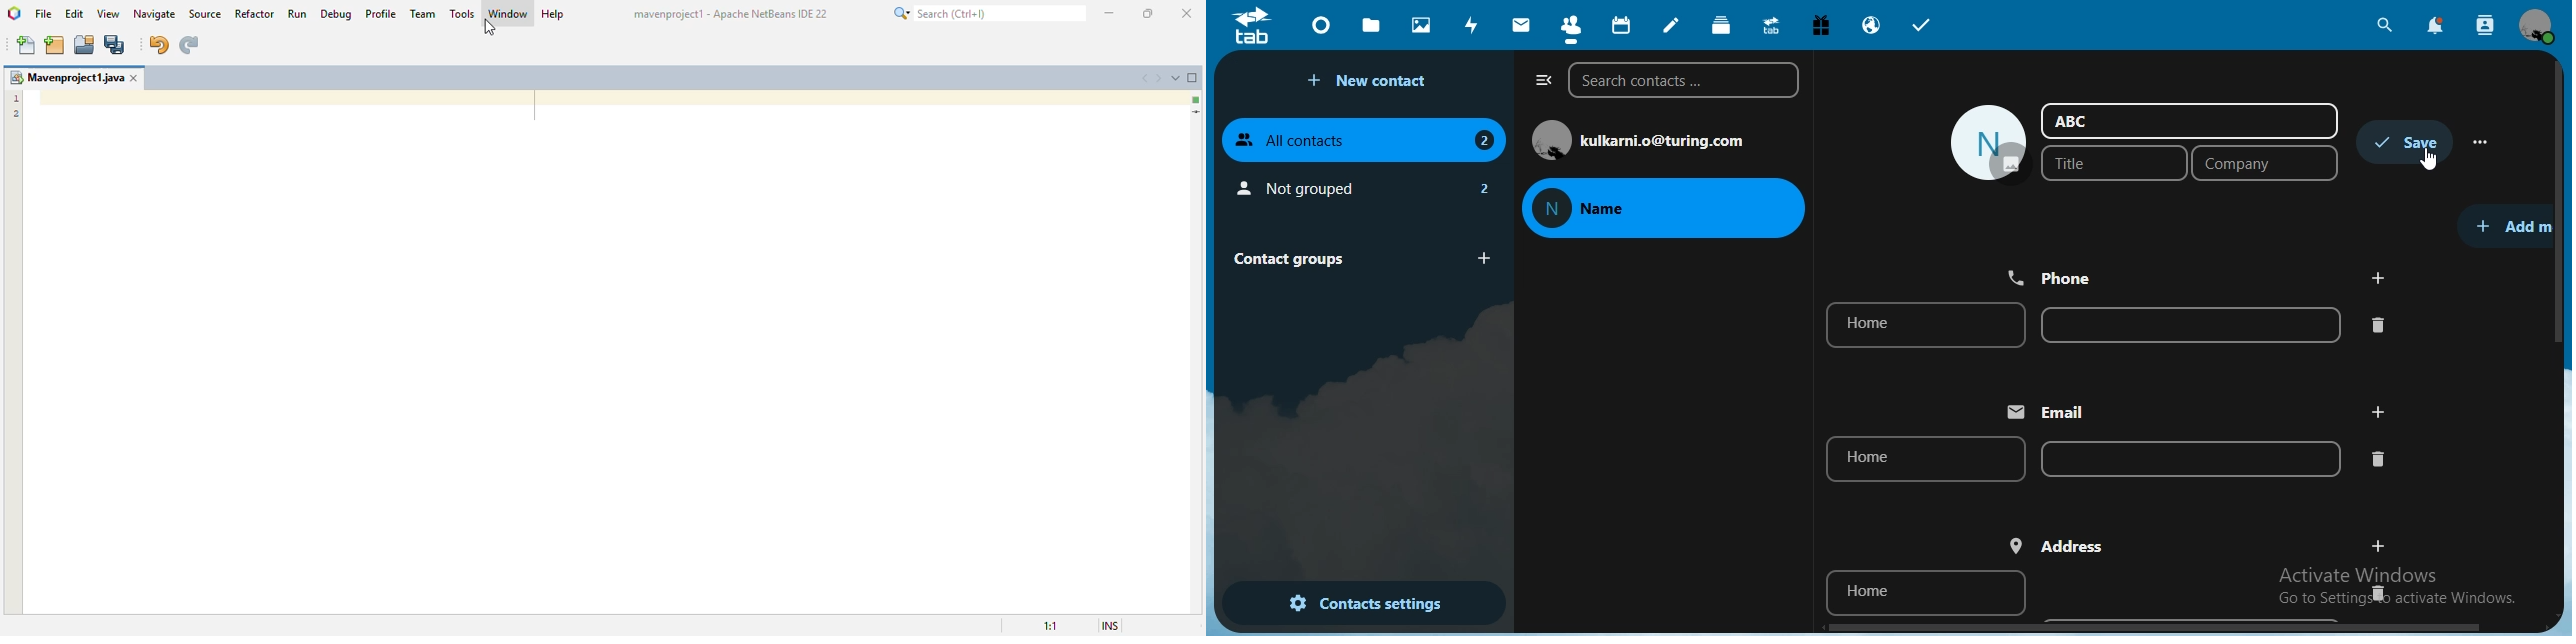 The width and height of the screenshot is (2576, 644). I want to click on search contacts, so click(1682, 82).